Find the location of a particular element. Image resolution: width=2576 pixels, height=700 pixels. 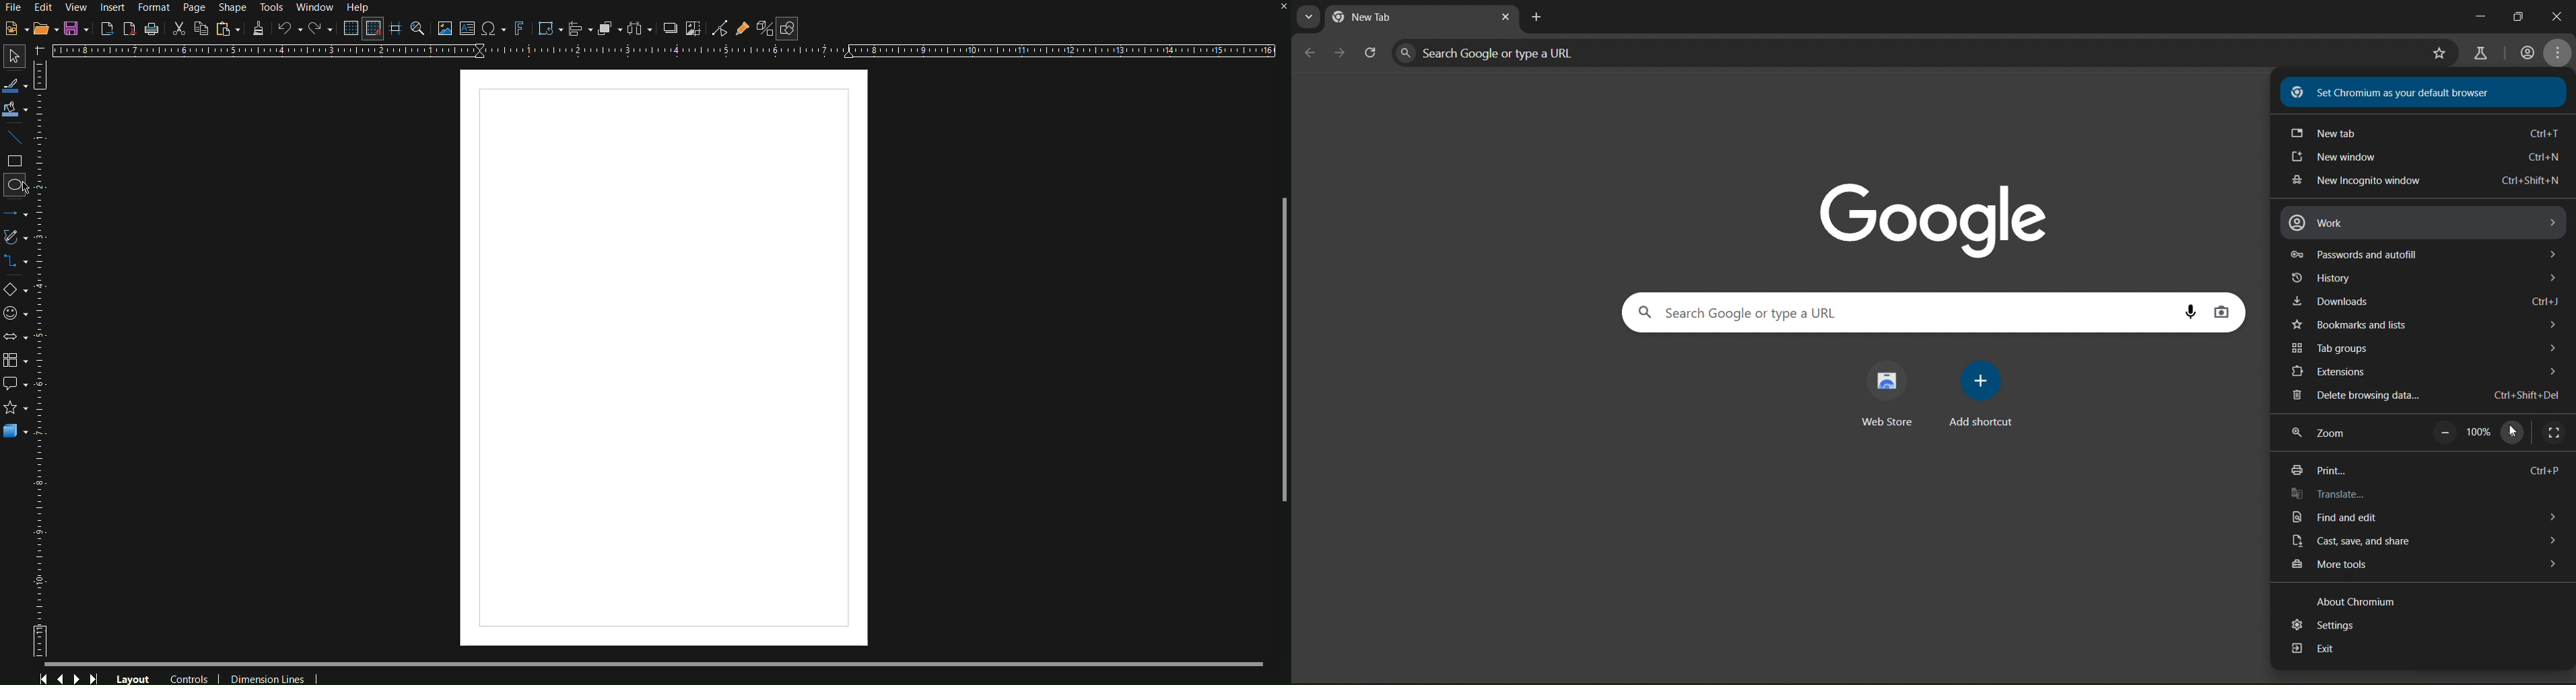

Cursor is located at coordinates (2514, 431).